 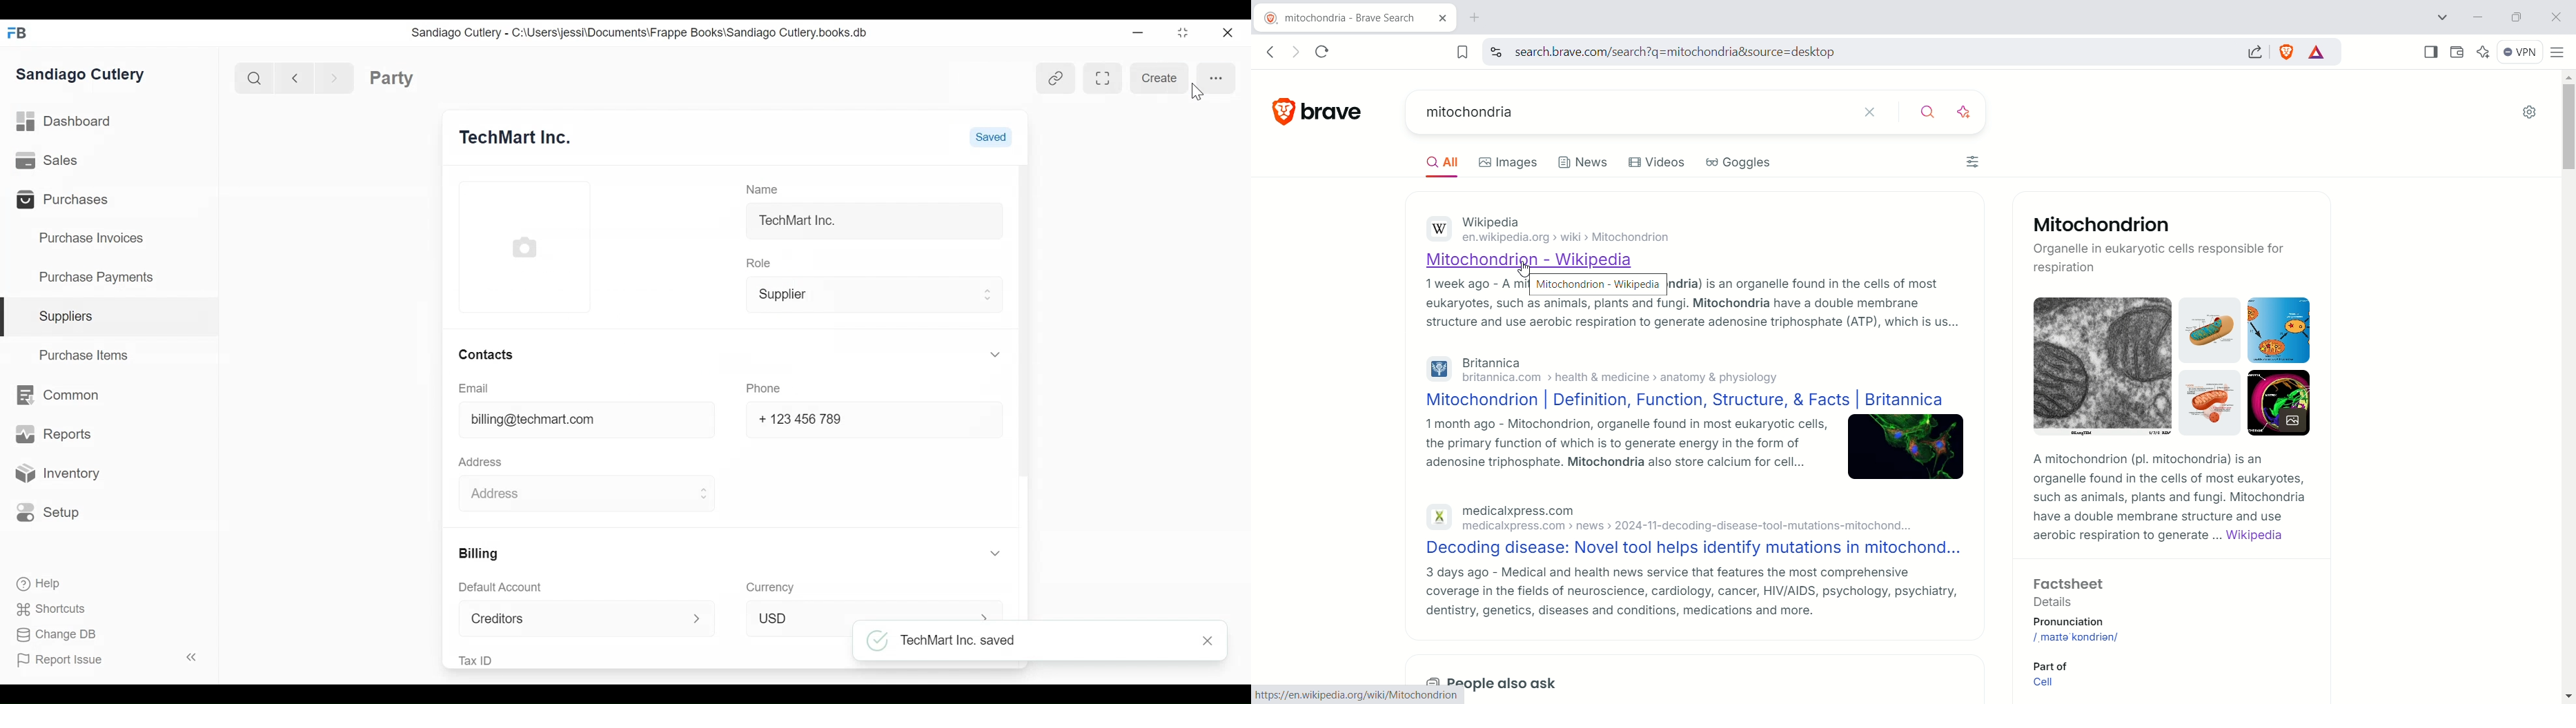 I want to click on back, so click(x=298, y=76).